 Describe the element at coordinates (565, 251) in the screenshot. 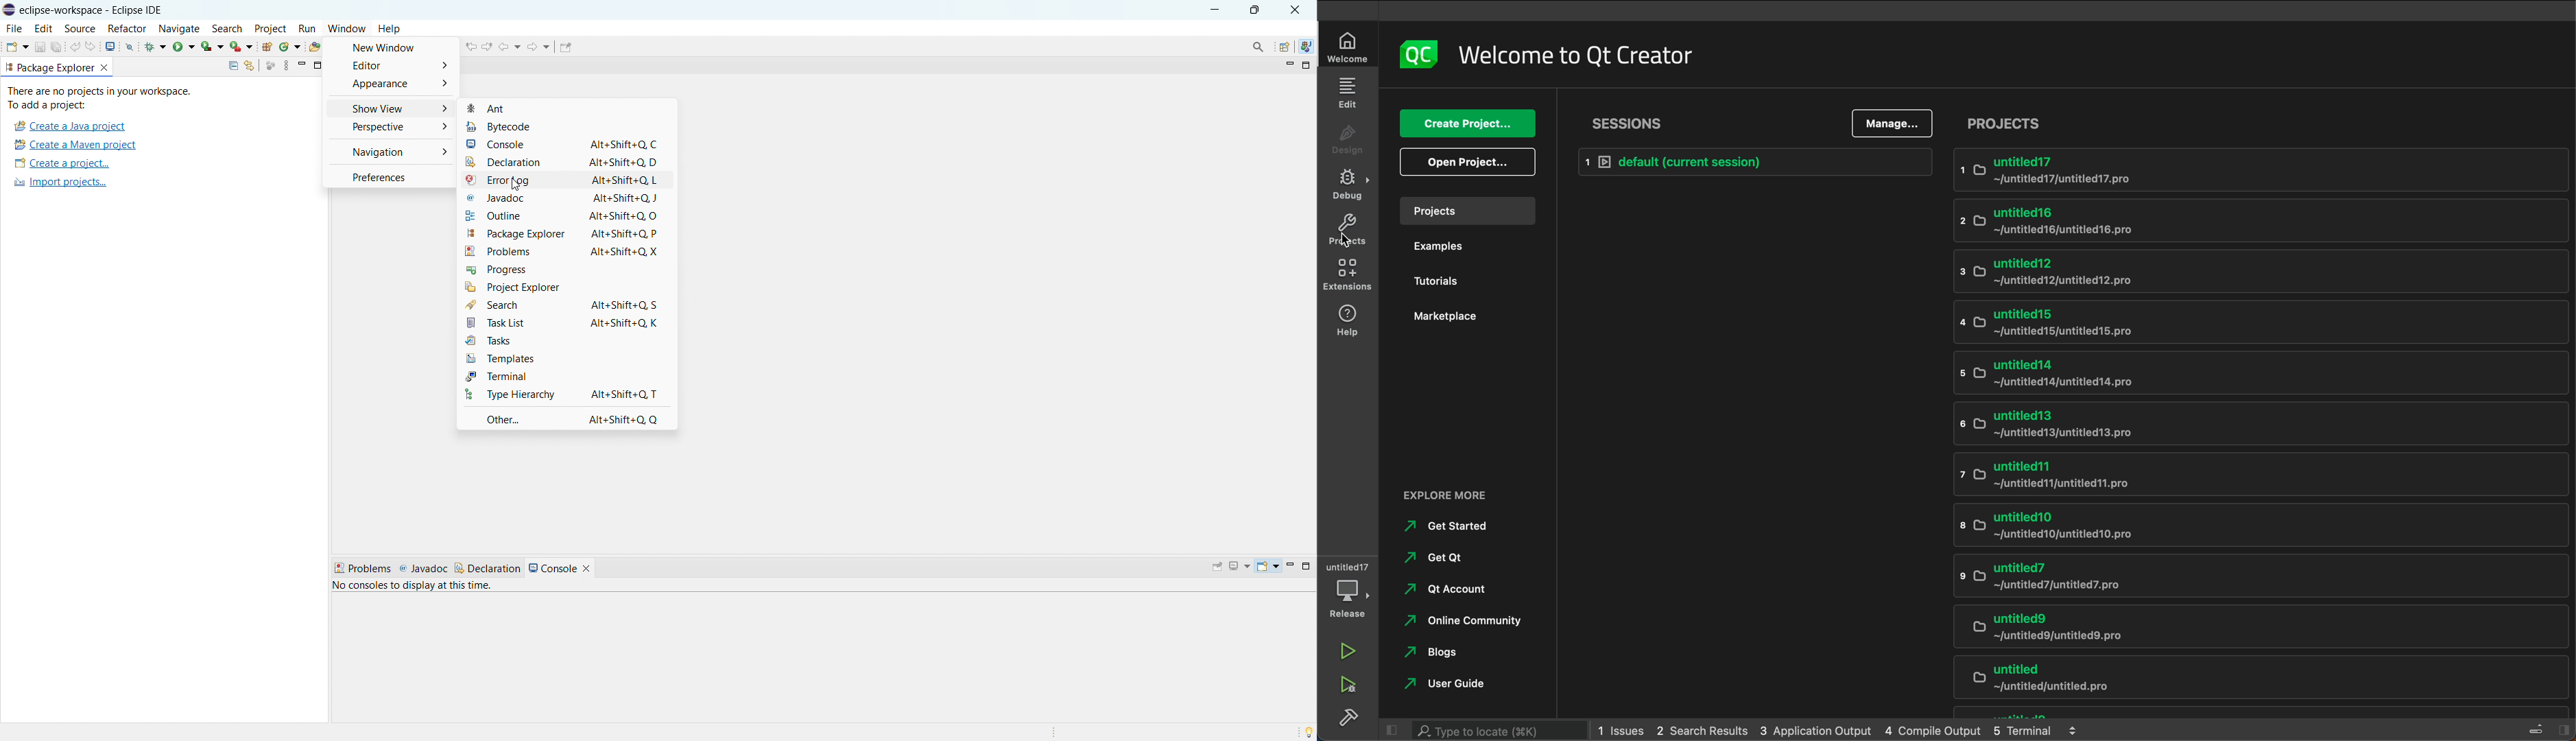

I see `Problems    Alt+Shift+Q, X` at that location.